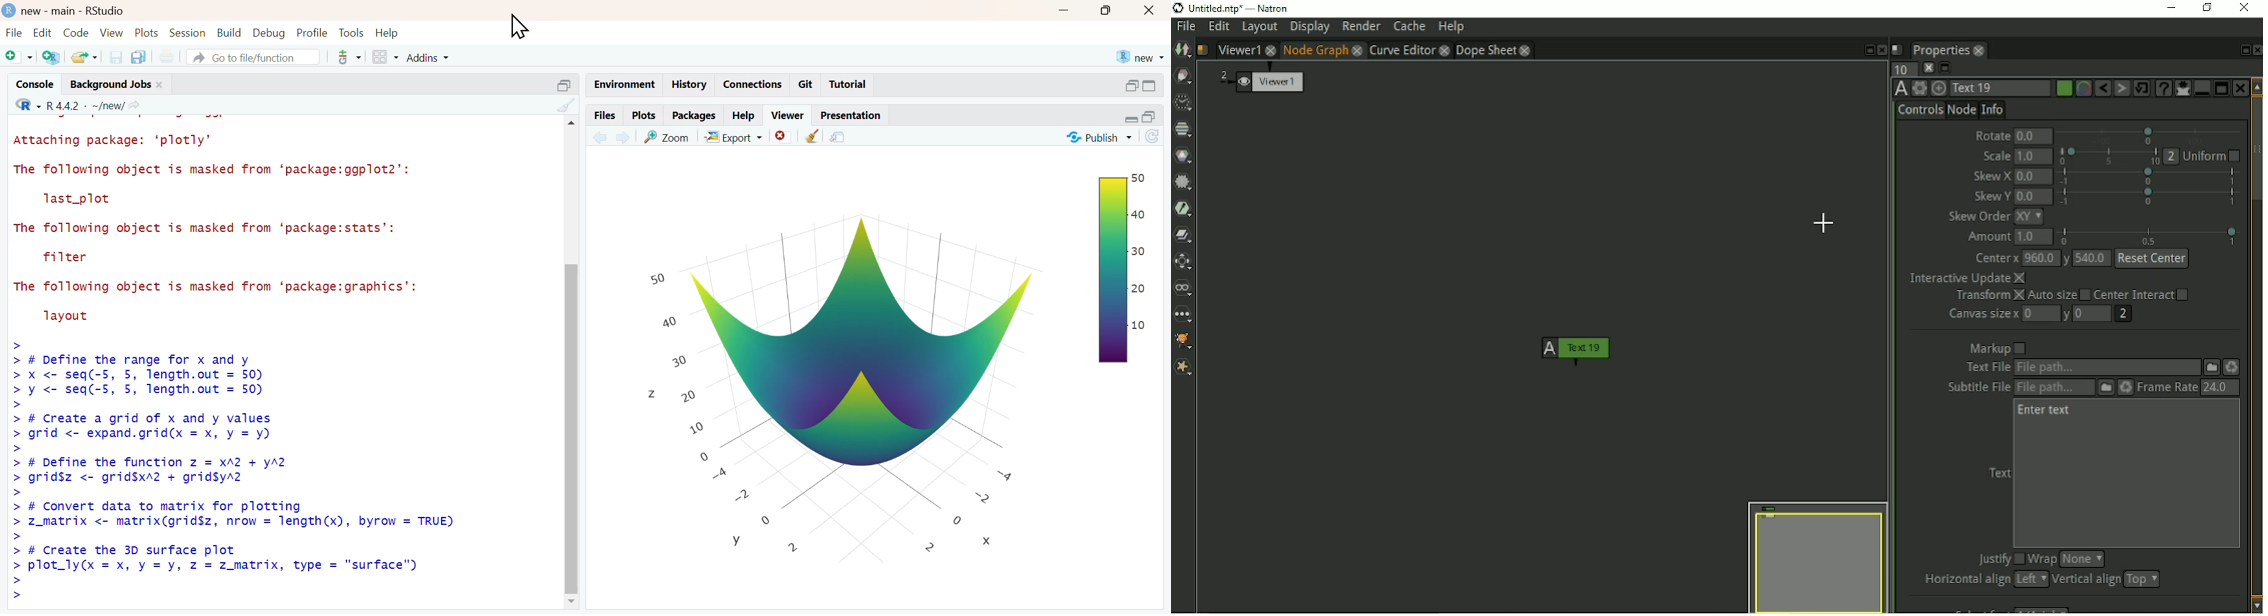 The width and height of the screenshot is (2268, 616). I want to click on next plot, so click(623, 135).